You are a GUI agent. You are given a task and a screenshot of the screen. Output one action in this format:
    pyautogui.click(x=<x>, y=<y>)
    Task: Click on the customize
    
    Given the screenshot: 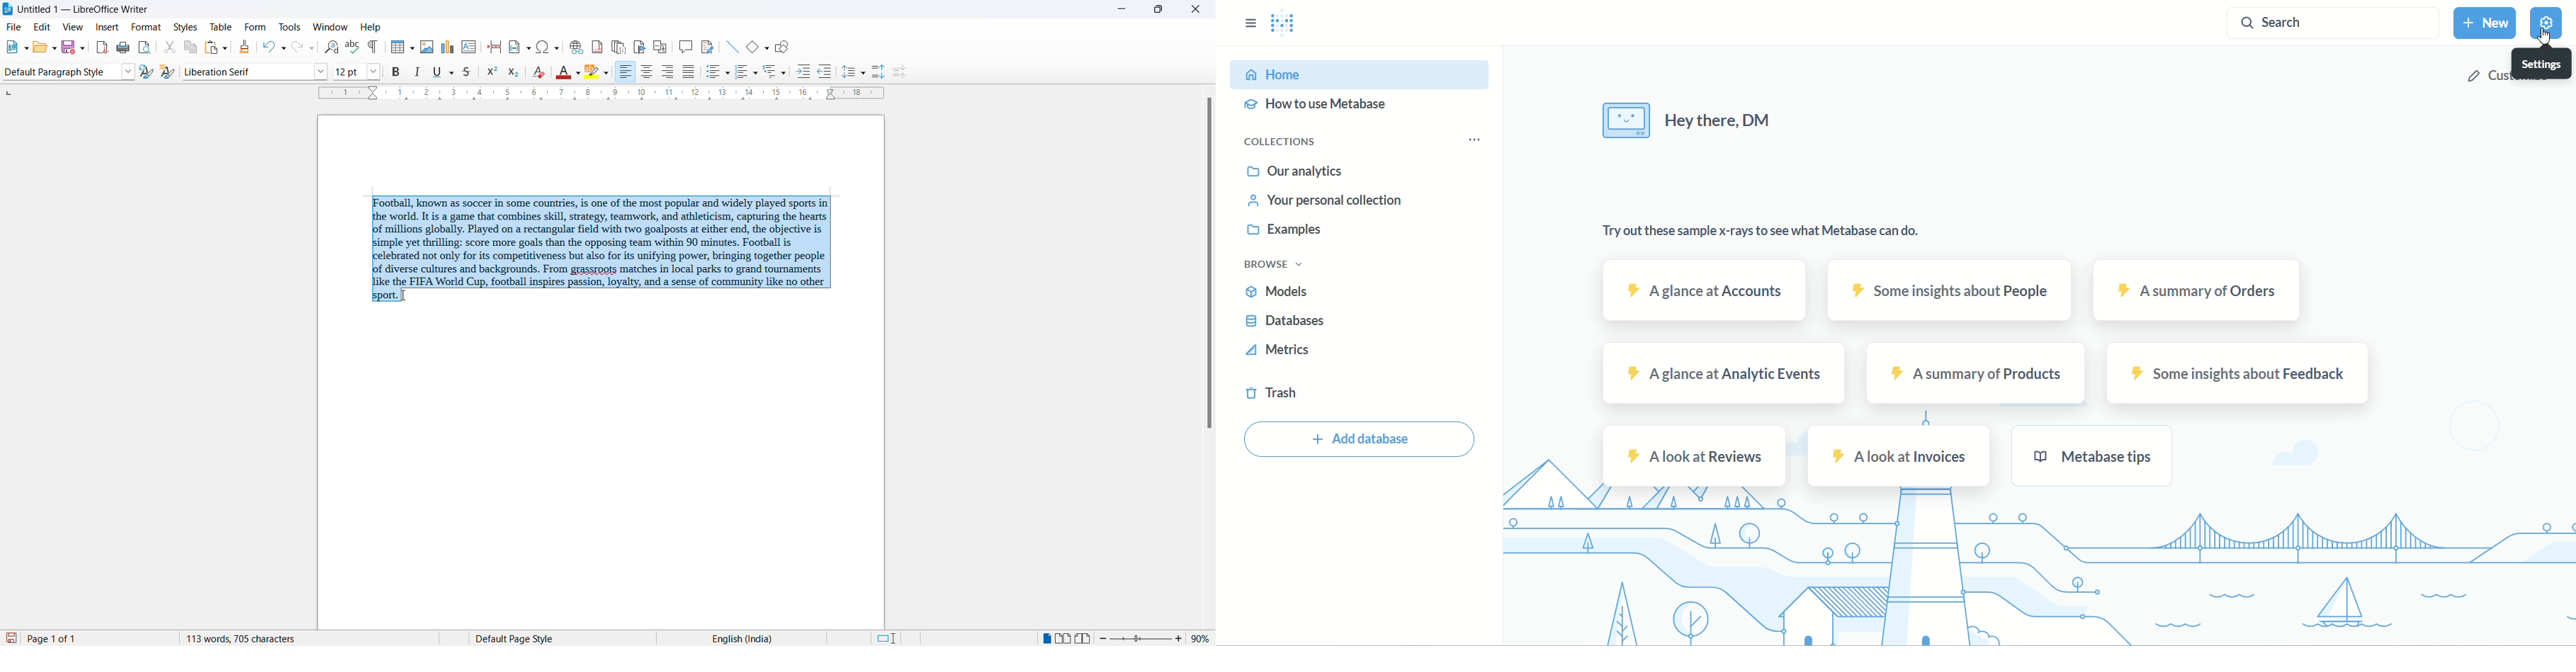 What is the action you would take?
    pyautogui.click(x=2484, y=77)
    